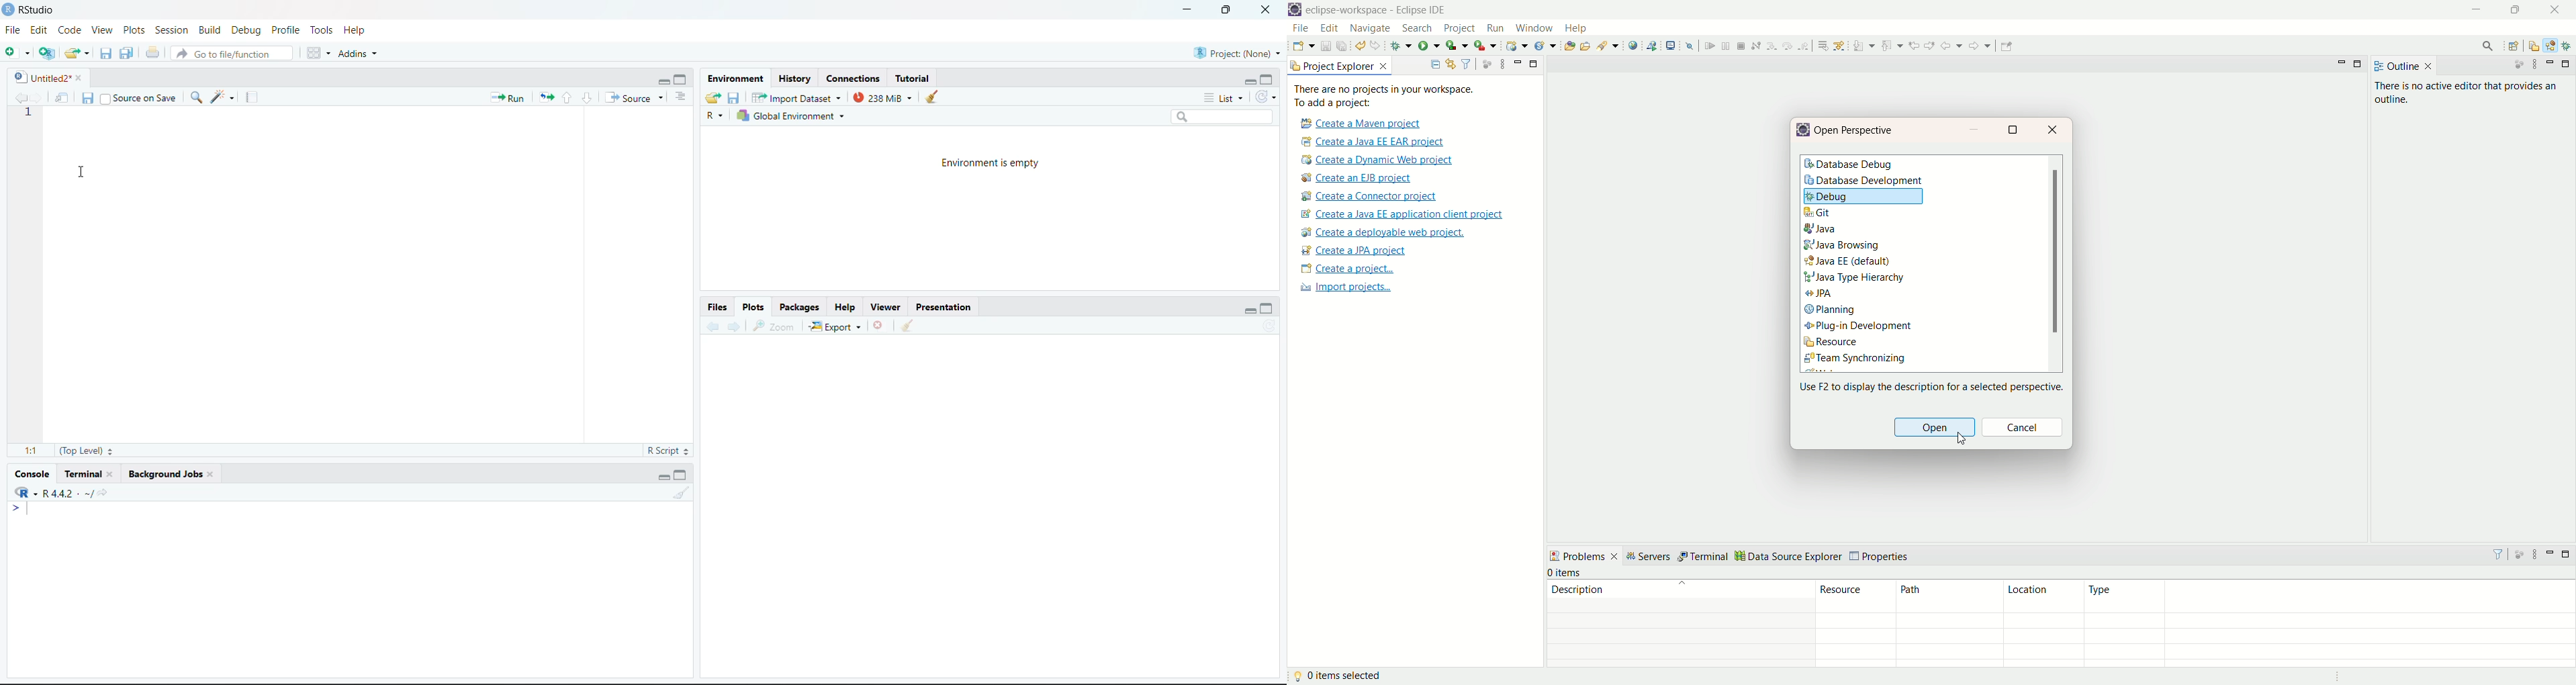 The height and width of the screenshot is (700, 2576). Describe the element at coordinates (31, 451) in the screenshot. I see `1:1` at that location.